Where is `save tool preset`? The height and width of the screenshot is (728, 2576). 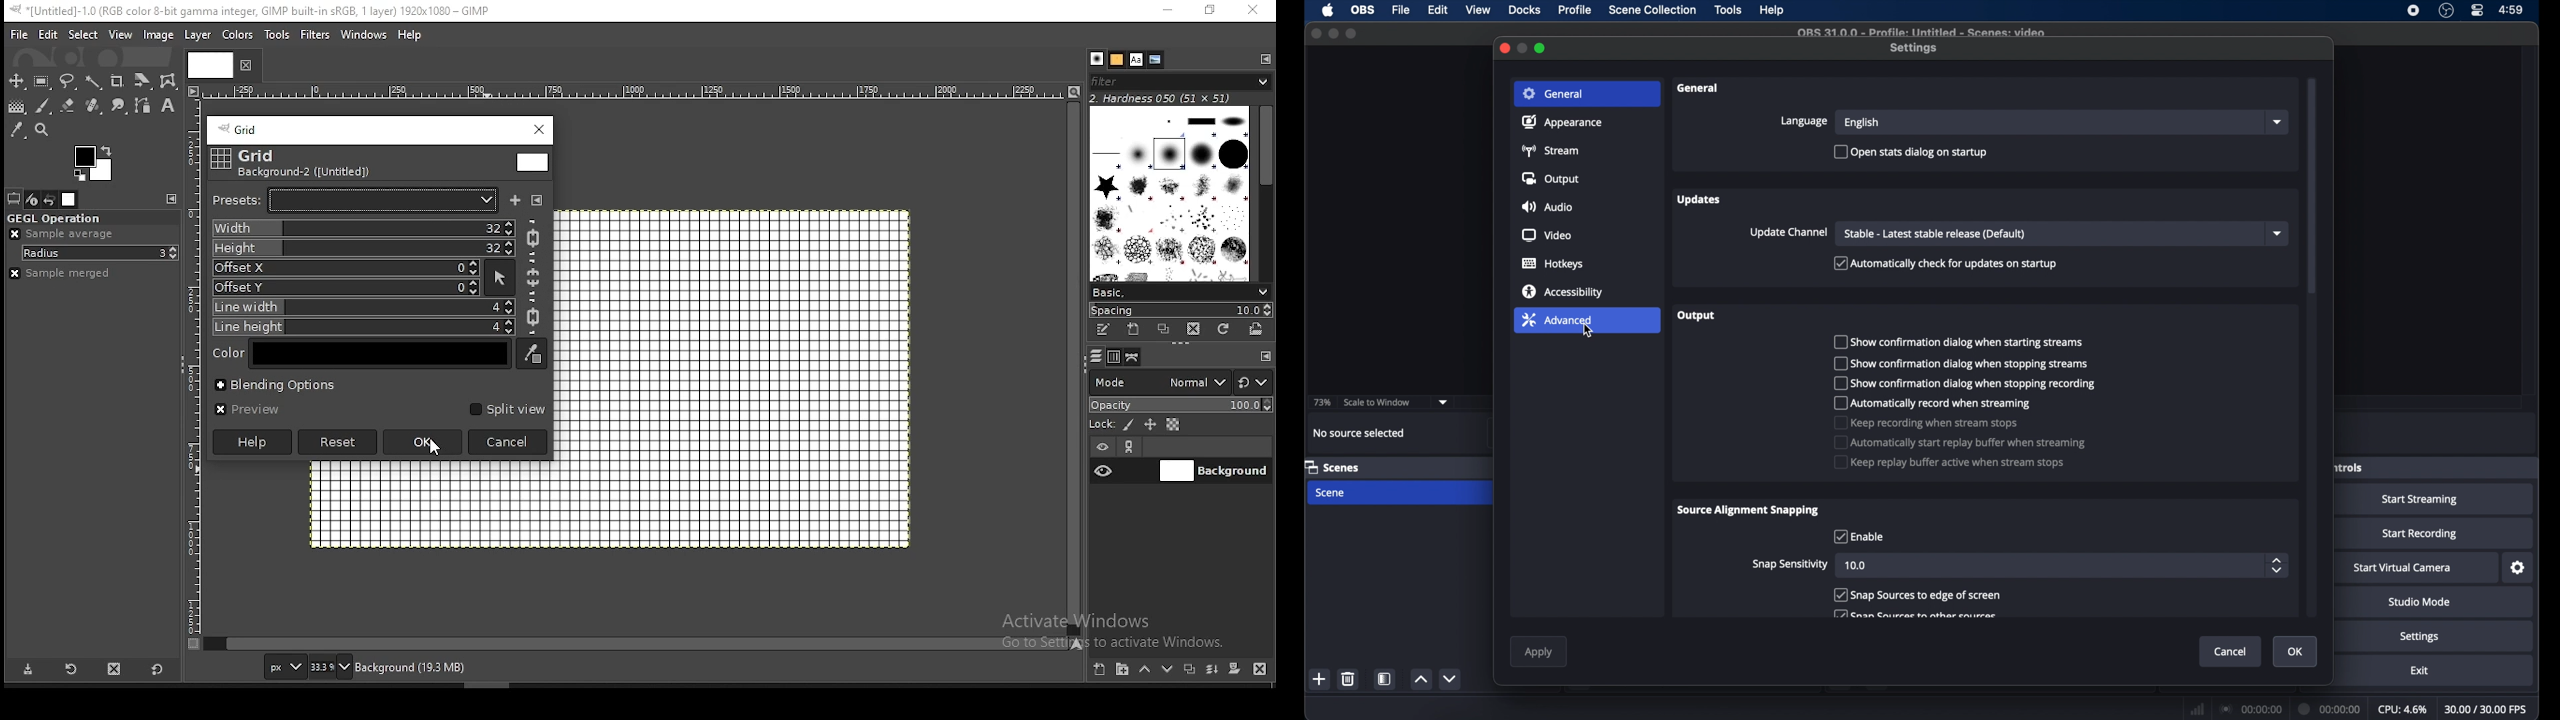 save tool preset is located at coordinates (27, 670).